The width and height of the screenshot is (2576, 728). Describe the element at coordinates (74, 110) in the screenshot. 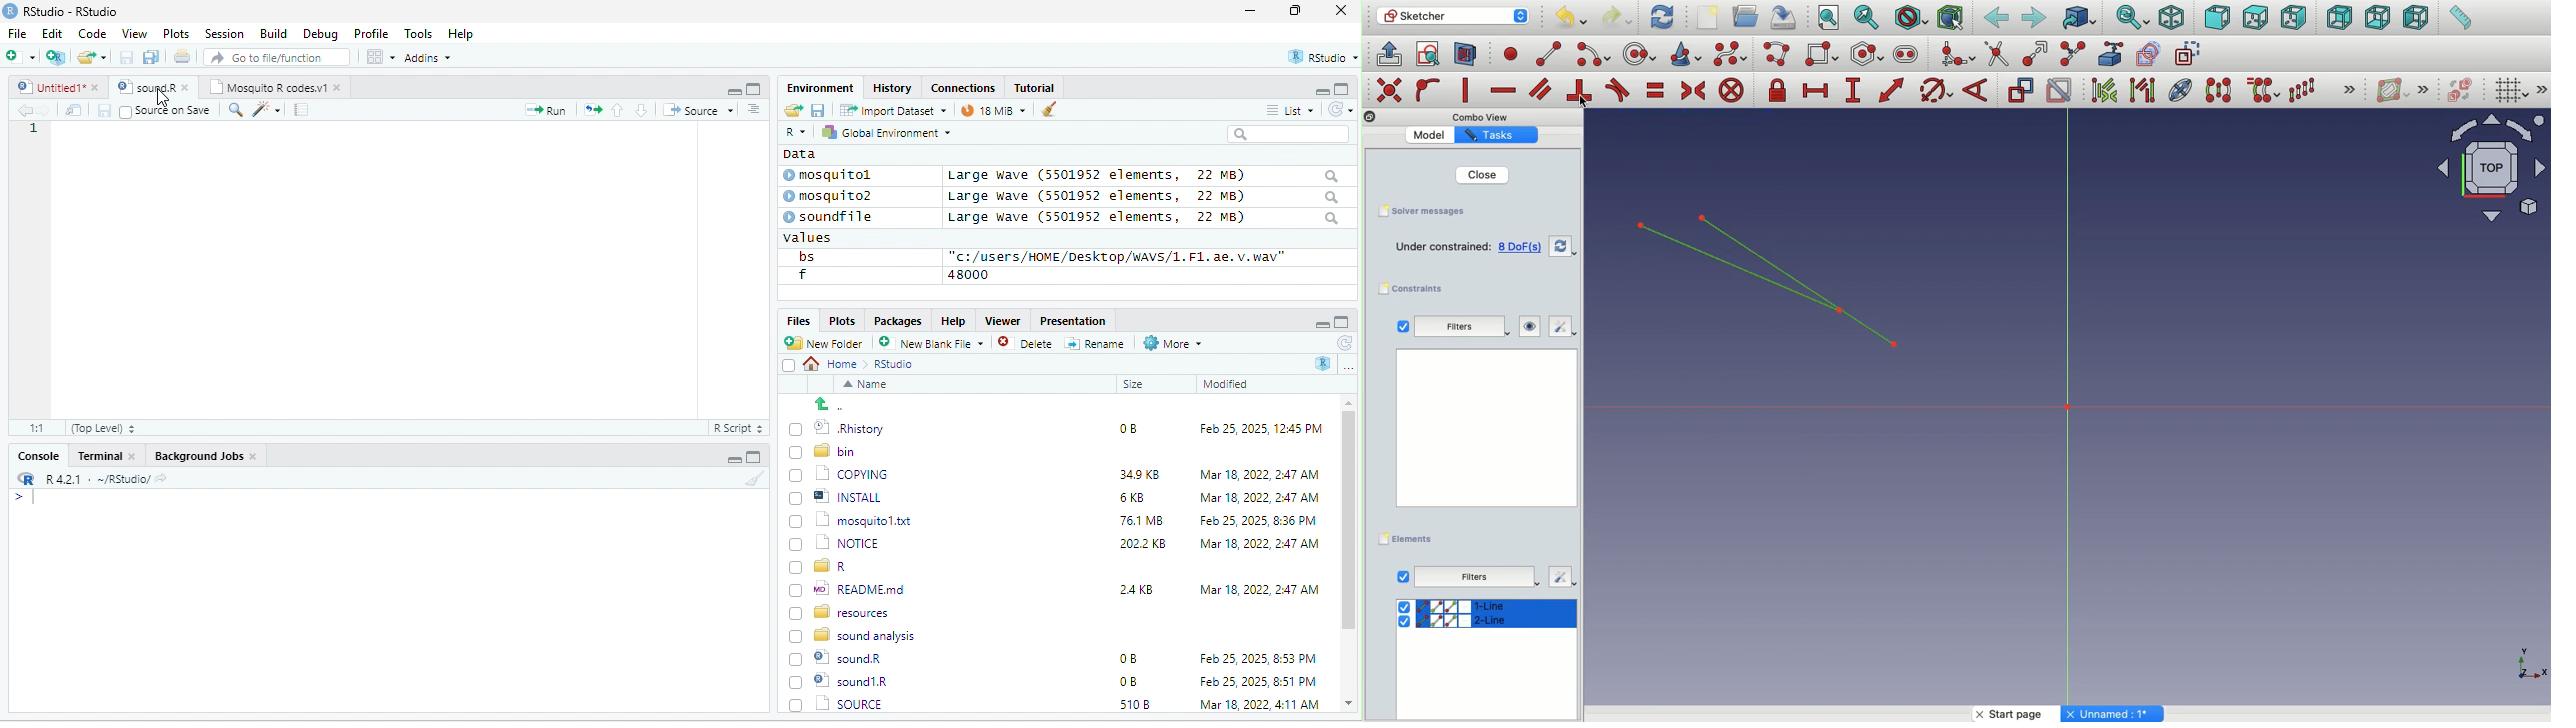

I see `open` at that location.